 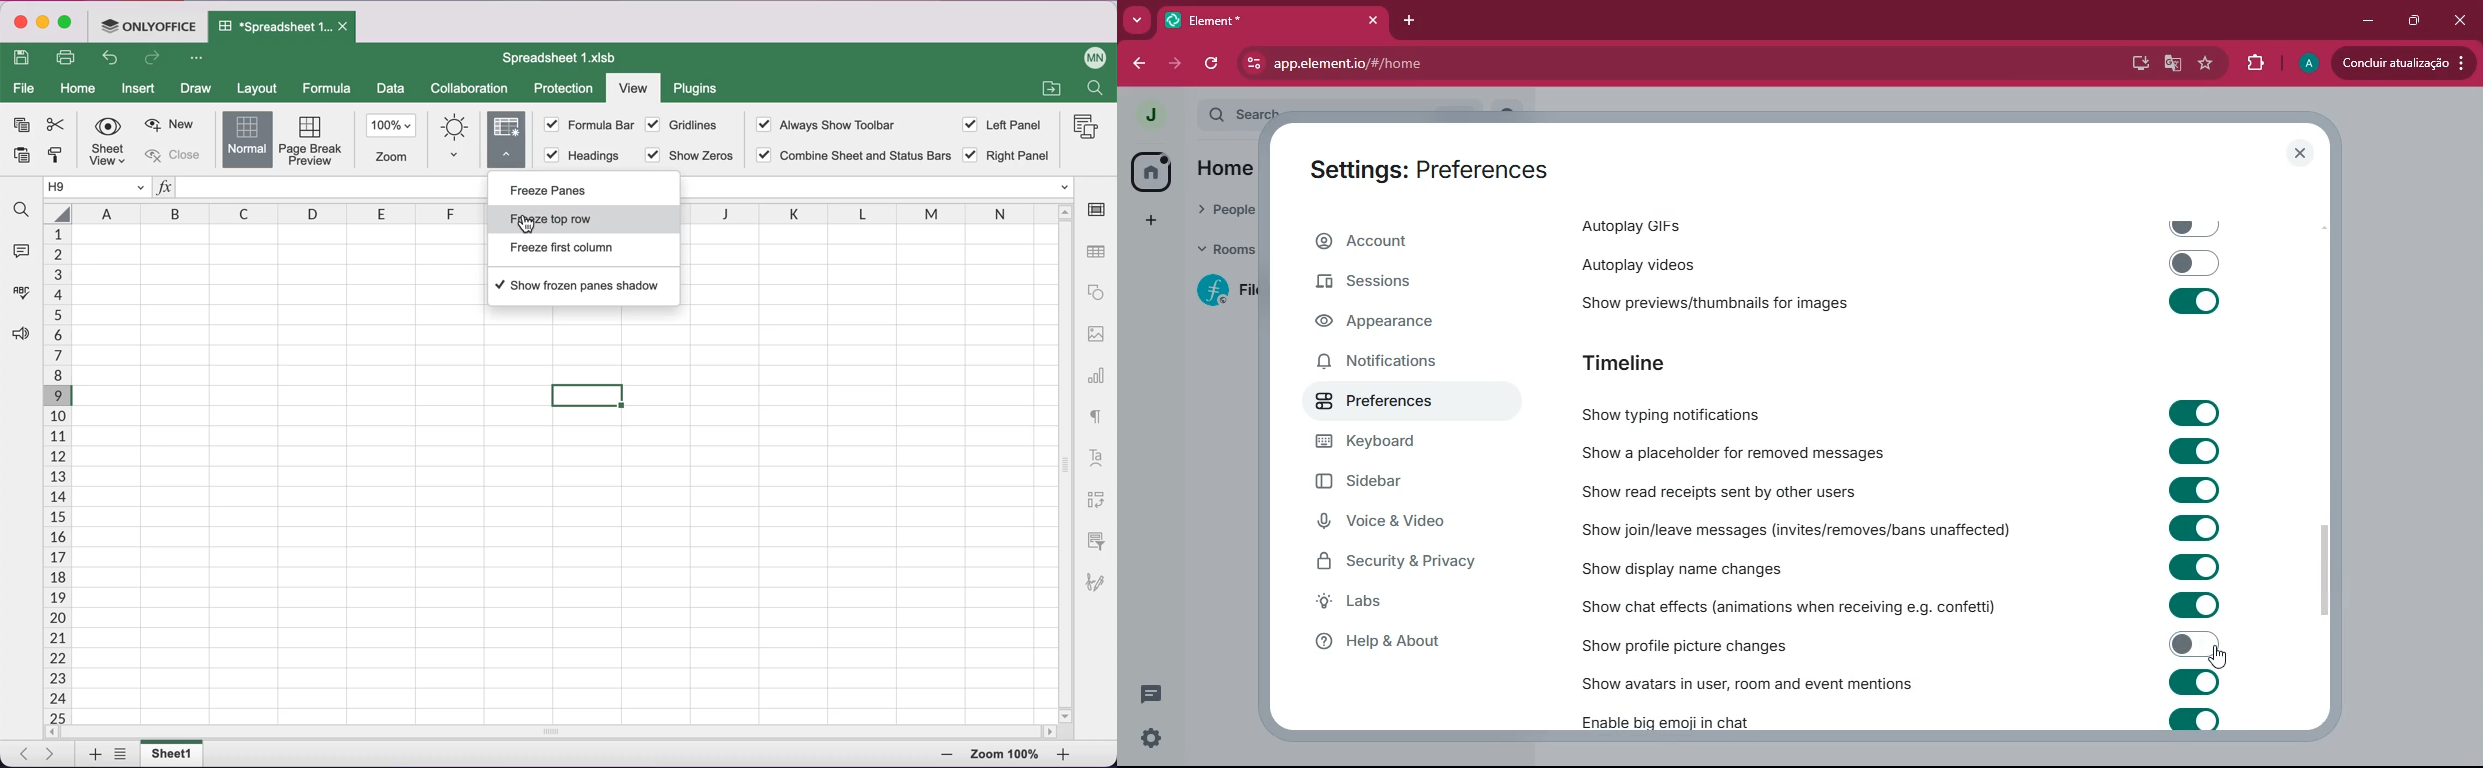 What do you see at coordinates (1061, 188) in the screenshot?
I see `functions dropdown` at bounding box center [1061, 188].